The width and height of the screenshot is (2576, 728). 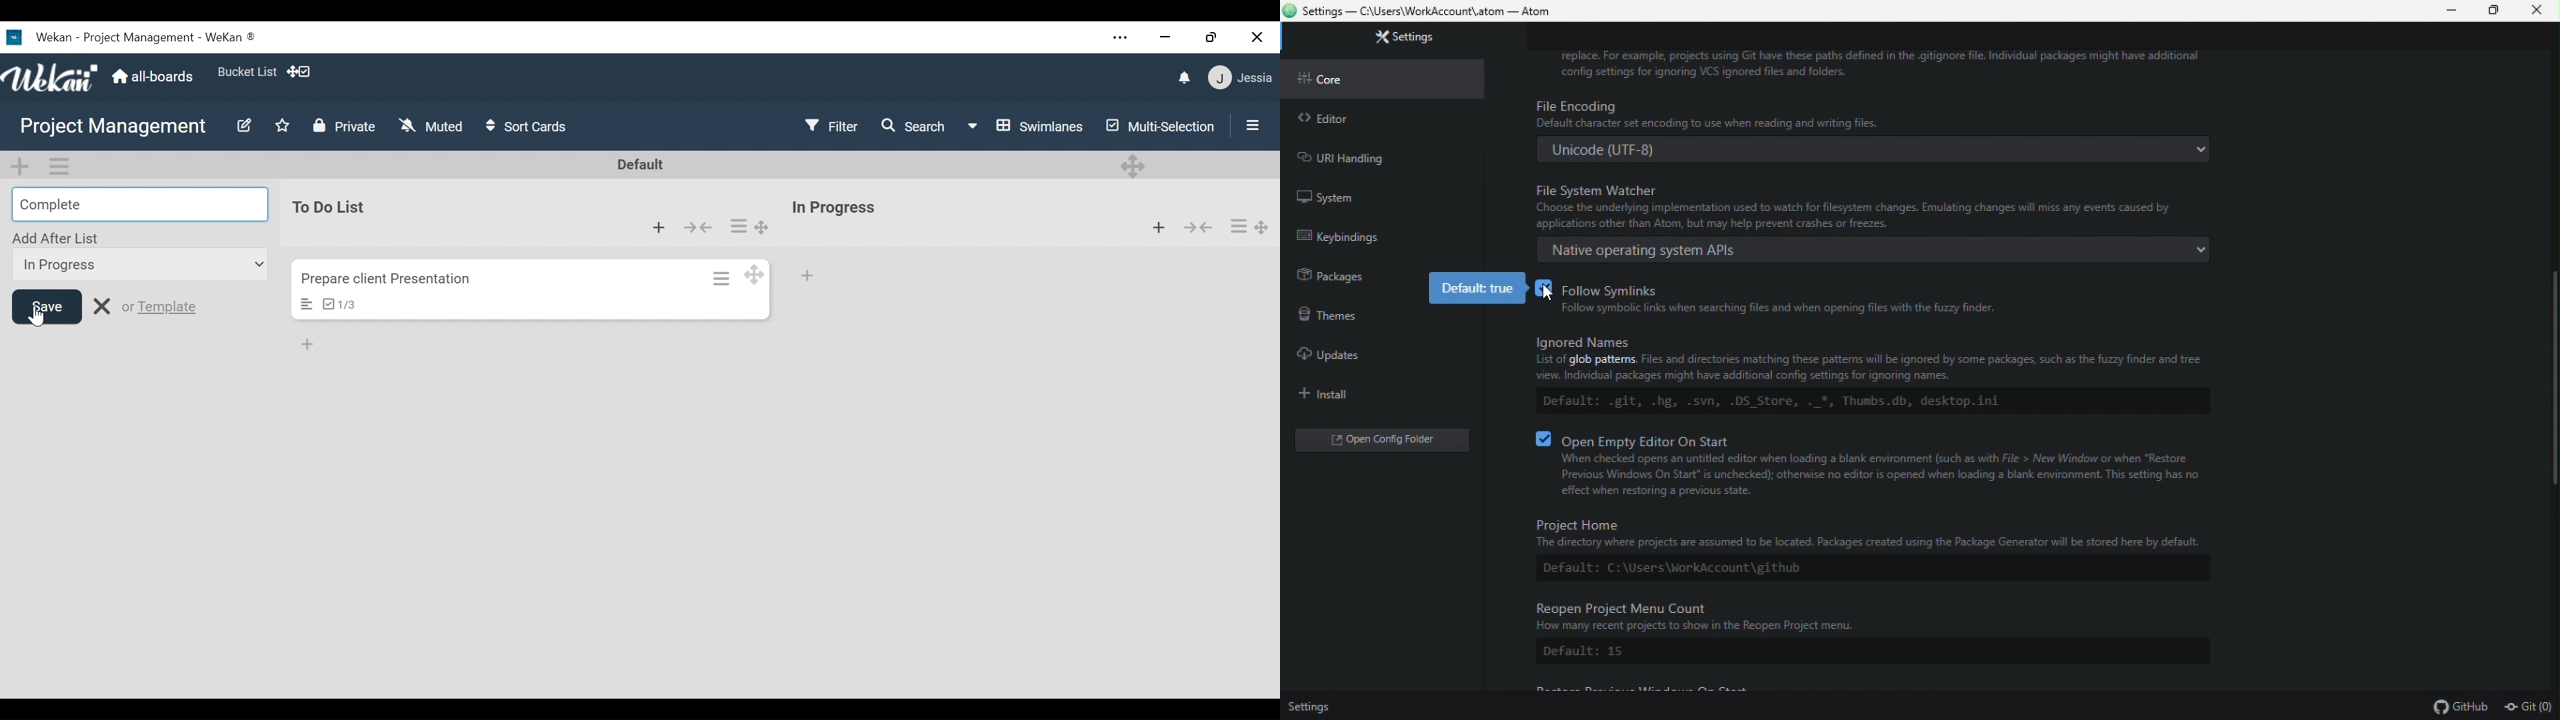 I want to click on Native operating system APIs v, so click(x=1877, y=249).